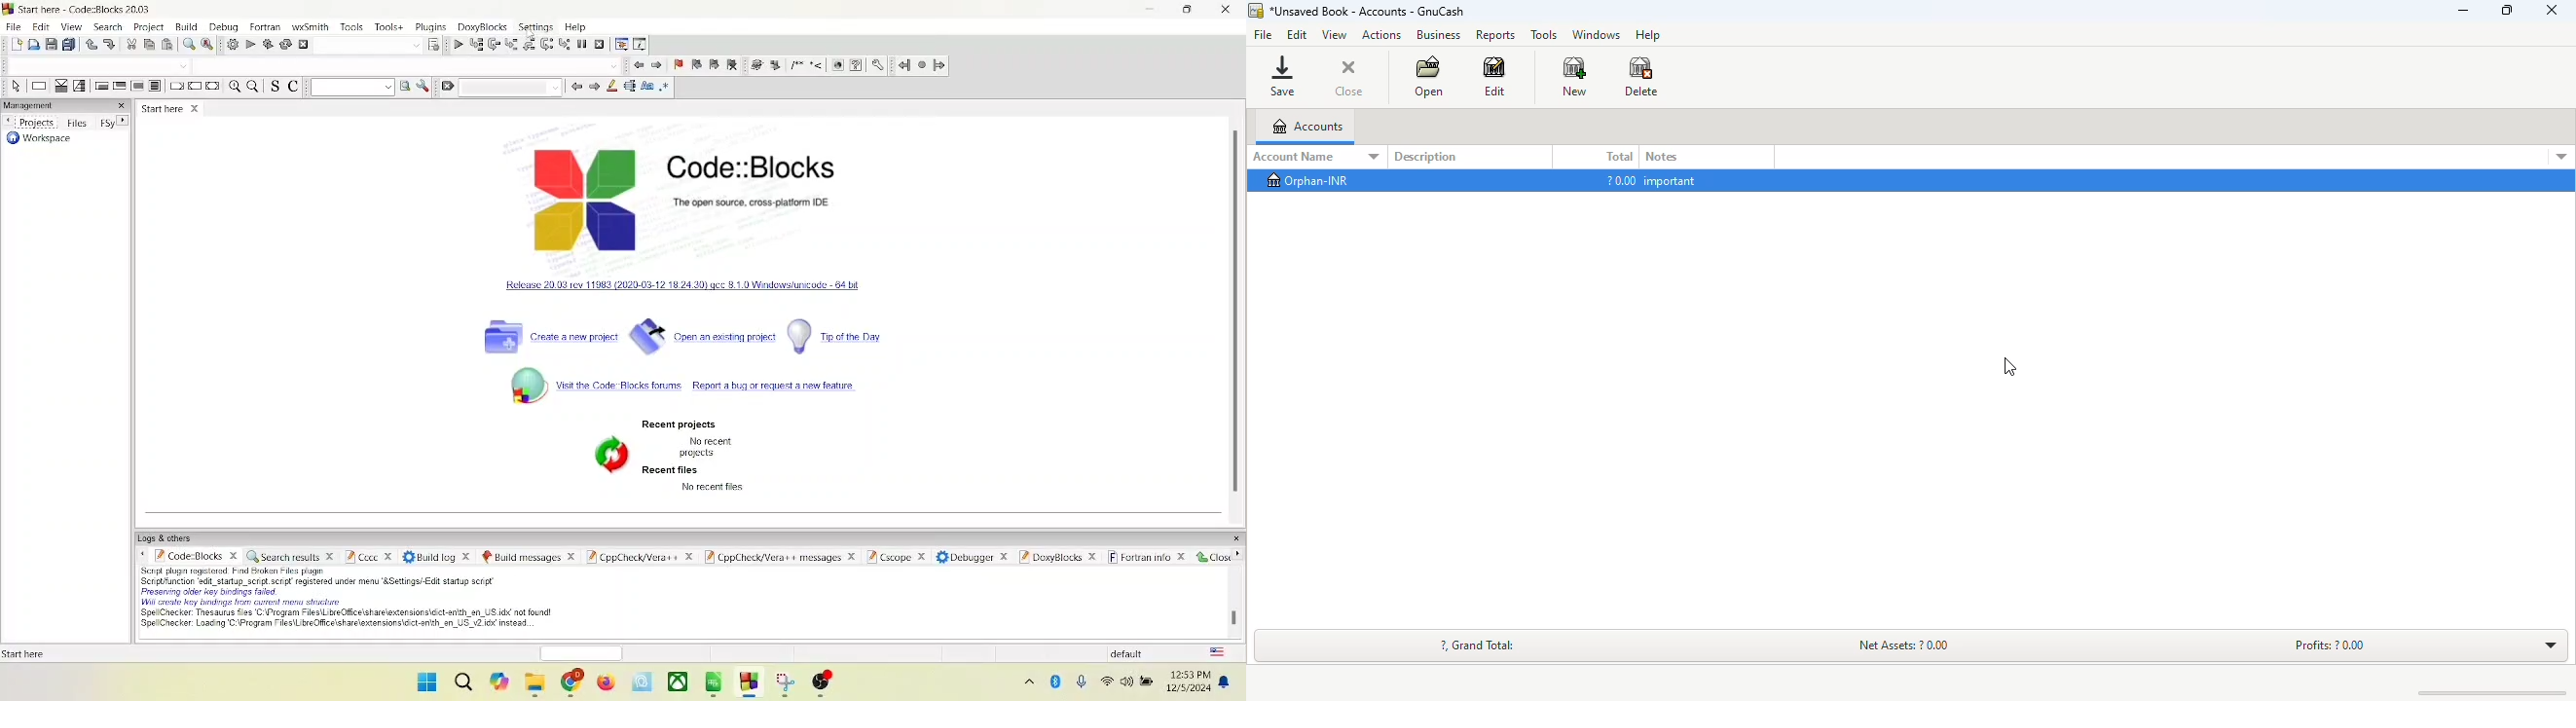  I want to click on windows, so click(1596, 35).